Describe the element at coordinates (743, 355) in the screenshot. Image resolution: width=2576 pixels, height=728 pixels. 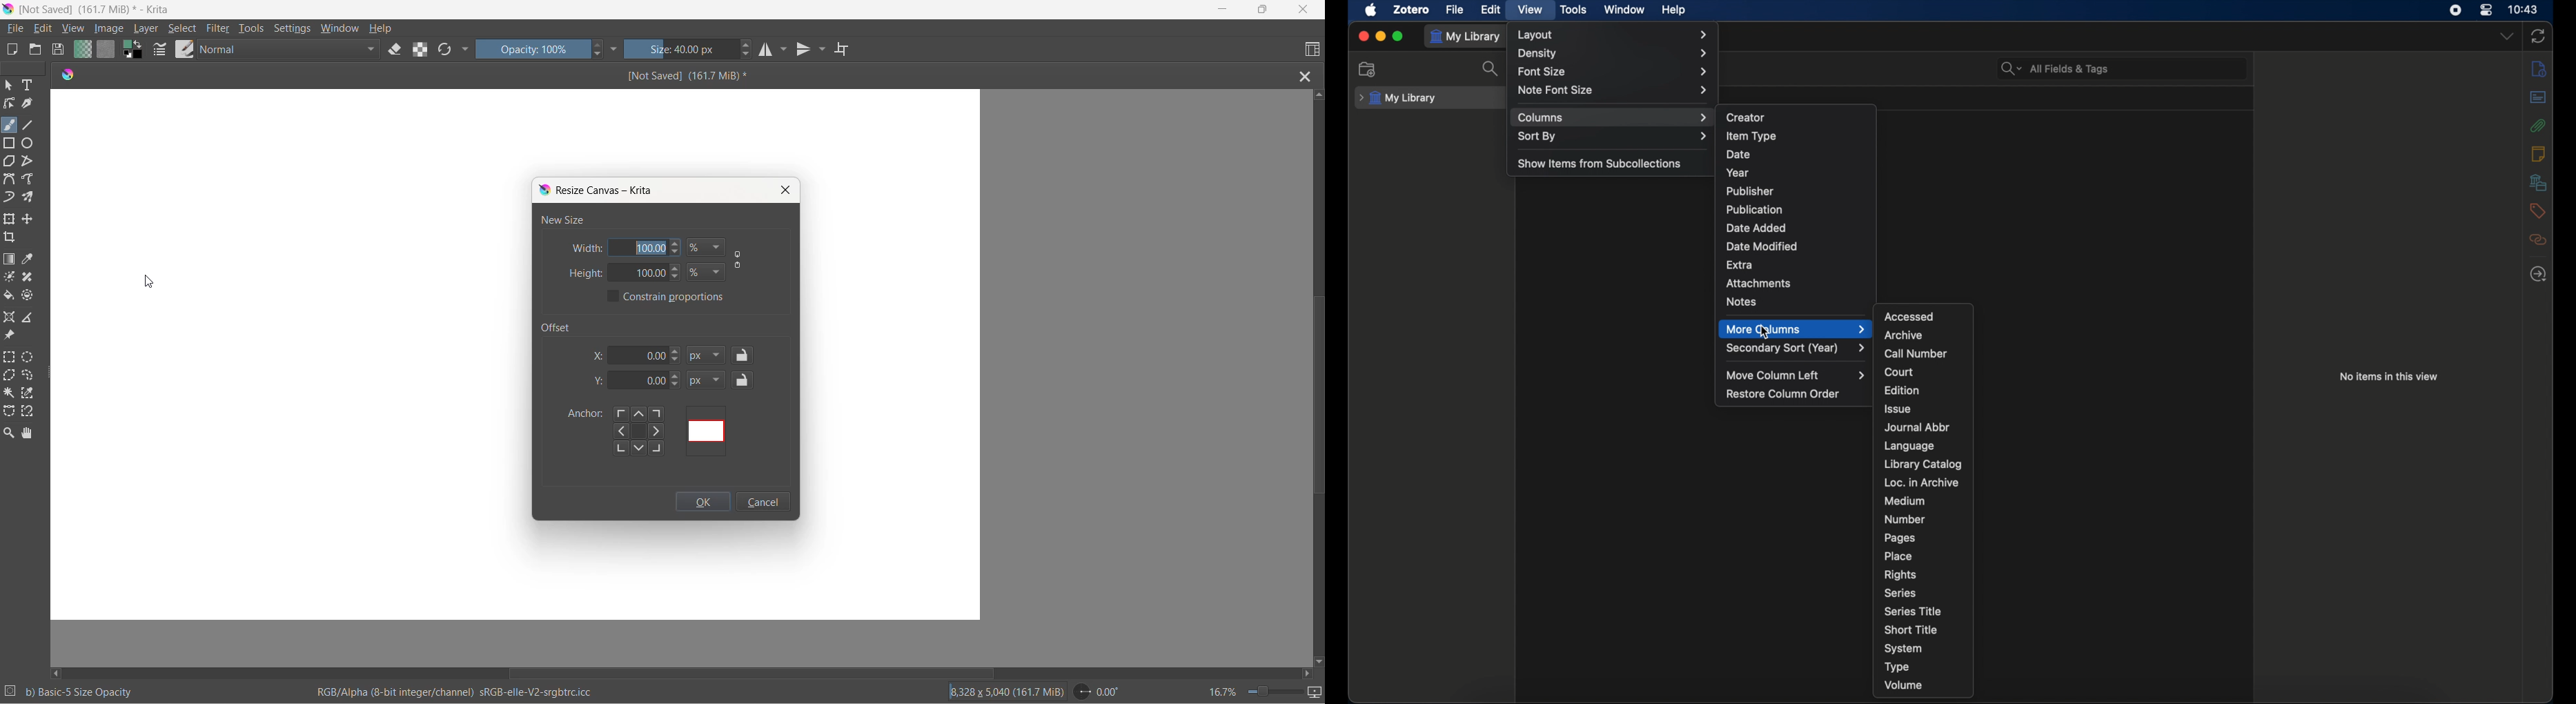
I see `lock offset x value` at that location.